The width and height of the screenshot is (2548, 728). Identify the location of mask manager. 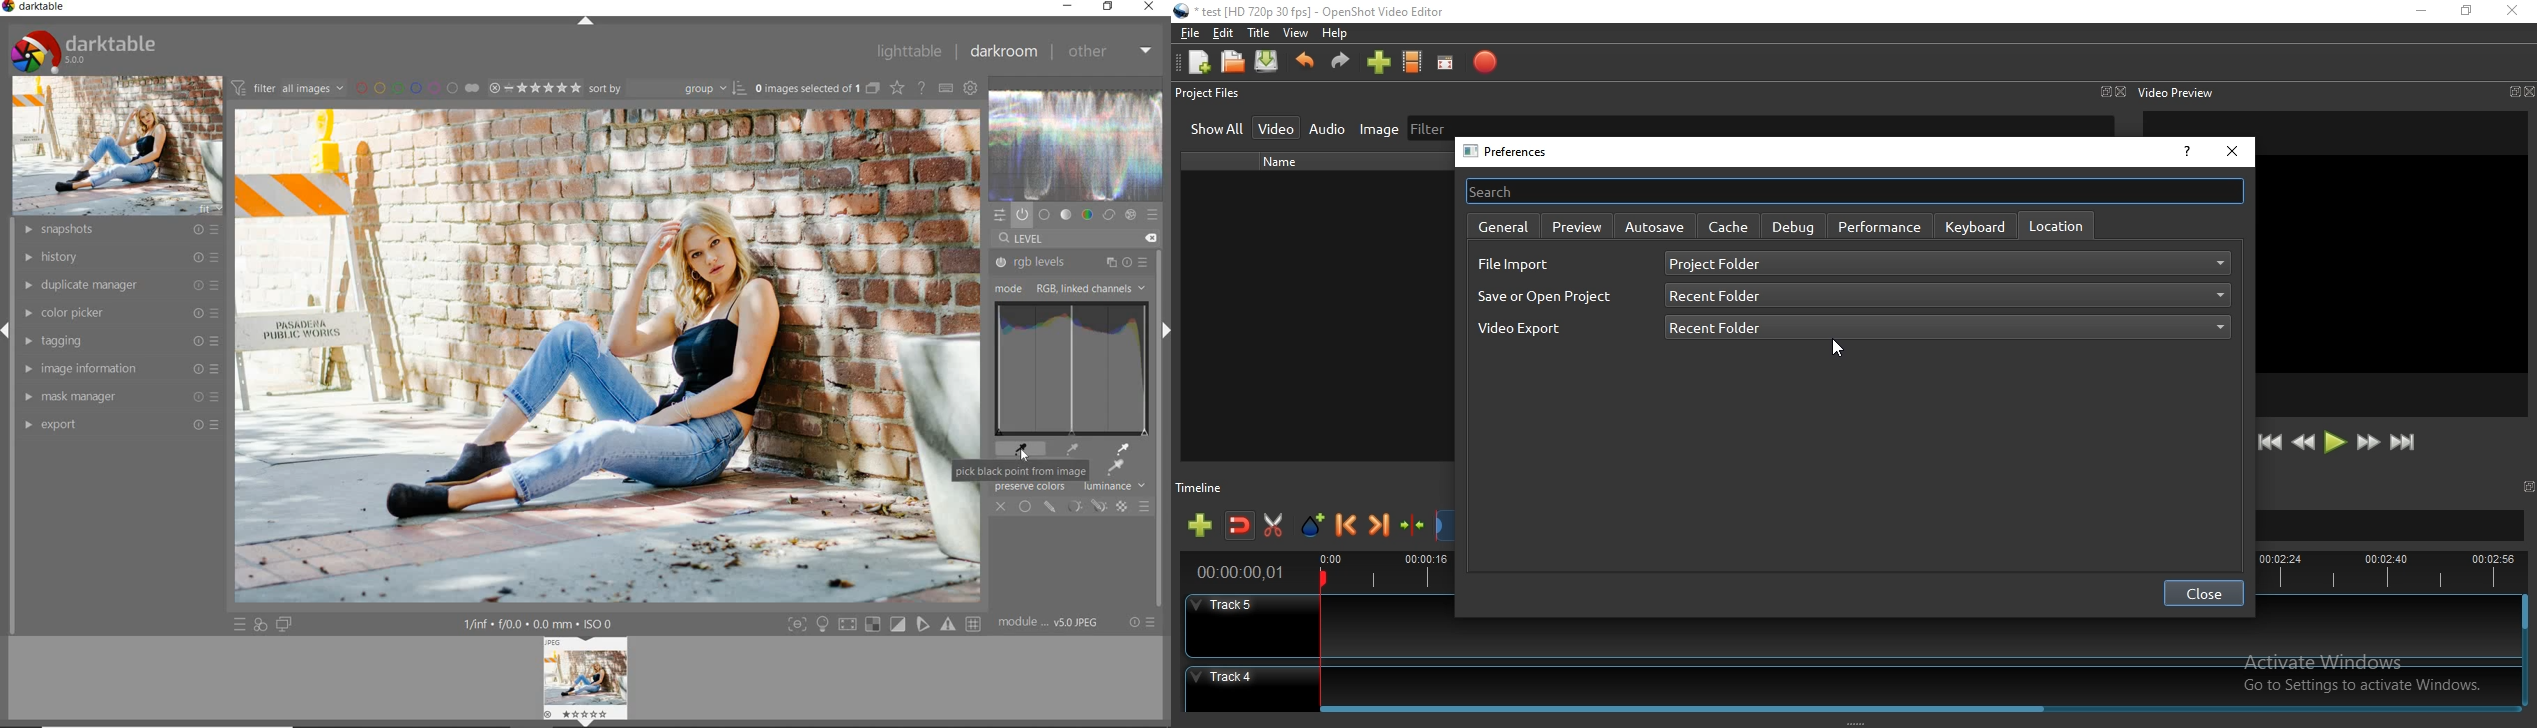
(119, 397).